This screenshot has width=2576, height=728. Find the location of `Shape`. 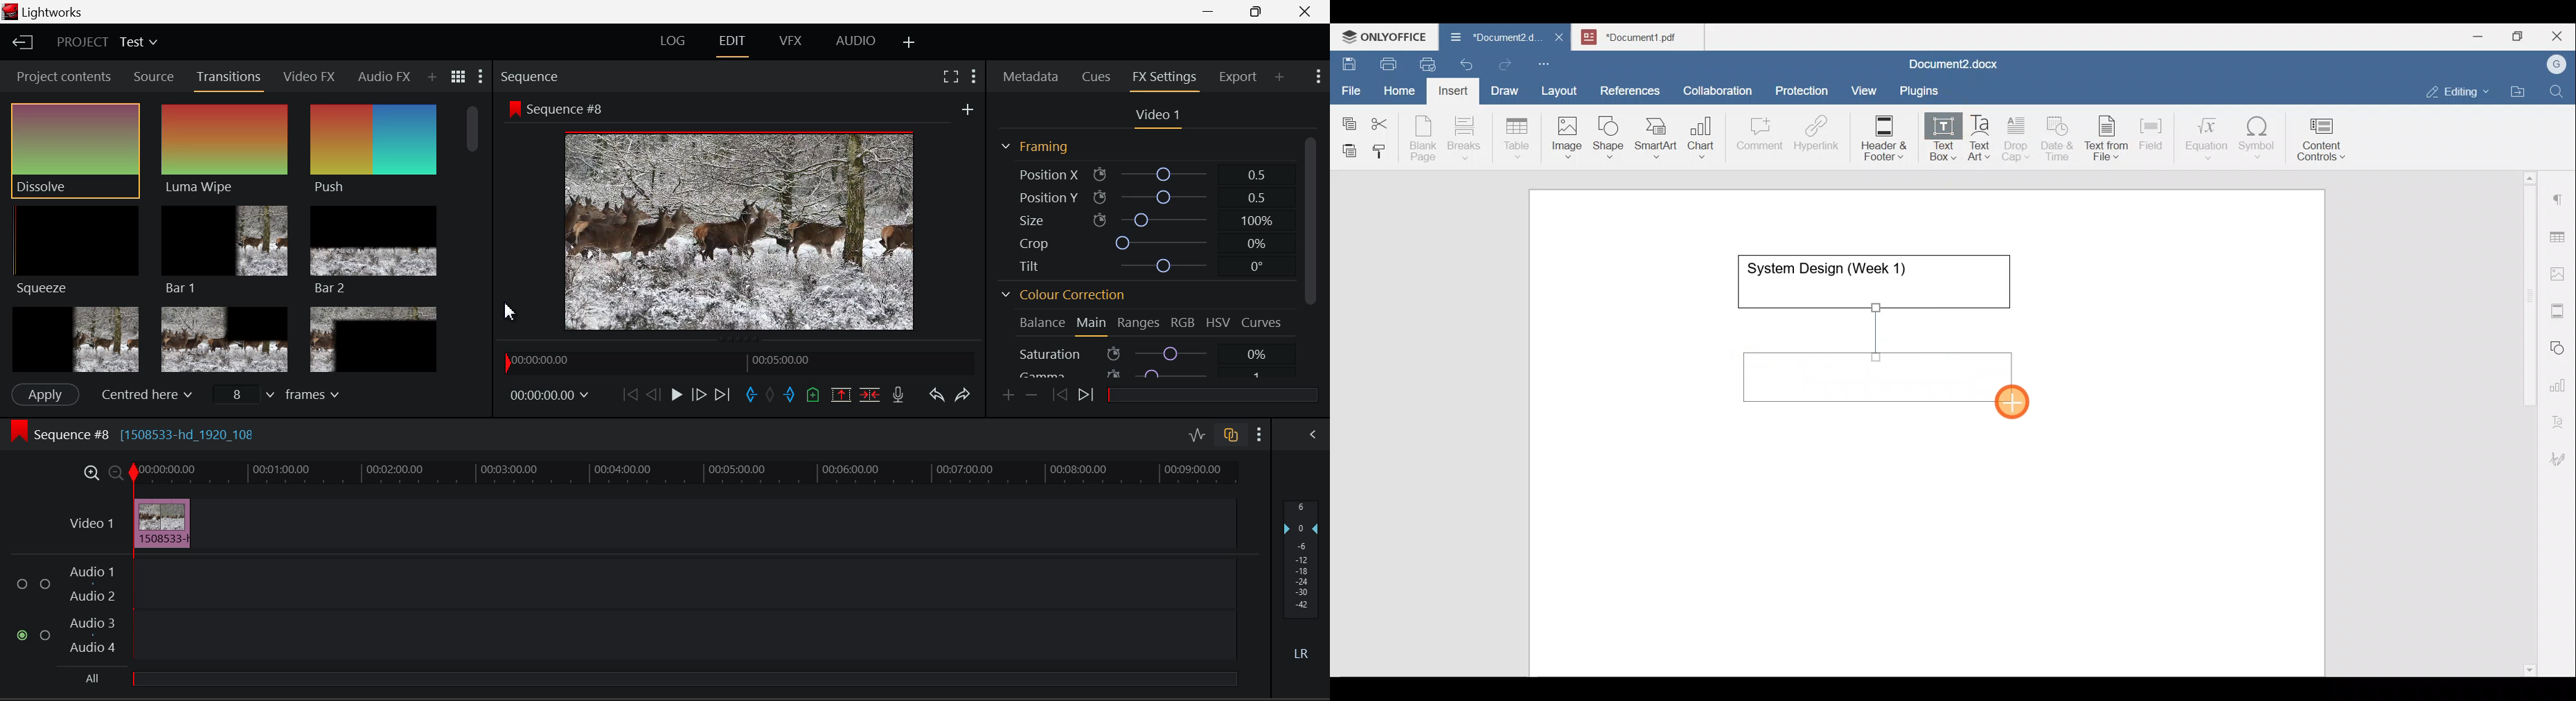

Shape is located at coordinates (1610, 131).